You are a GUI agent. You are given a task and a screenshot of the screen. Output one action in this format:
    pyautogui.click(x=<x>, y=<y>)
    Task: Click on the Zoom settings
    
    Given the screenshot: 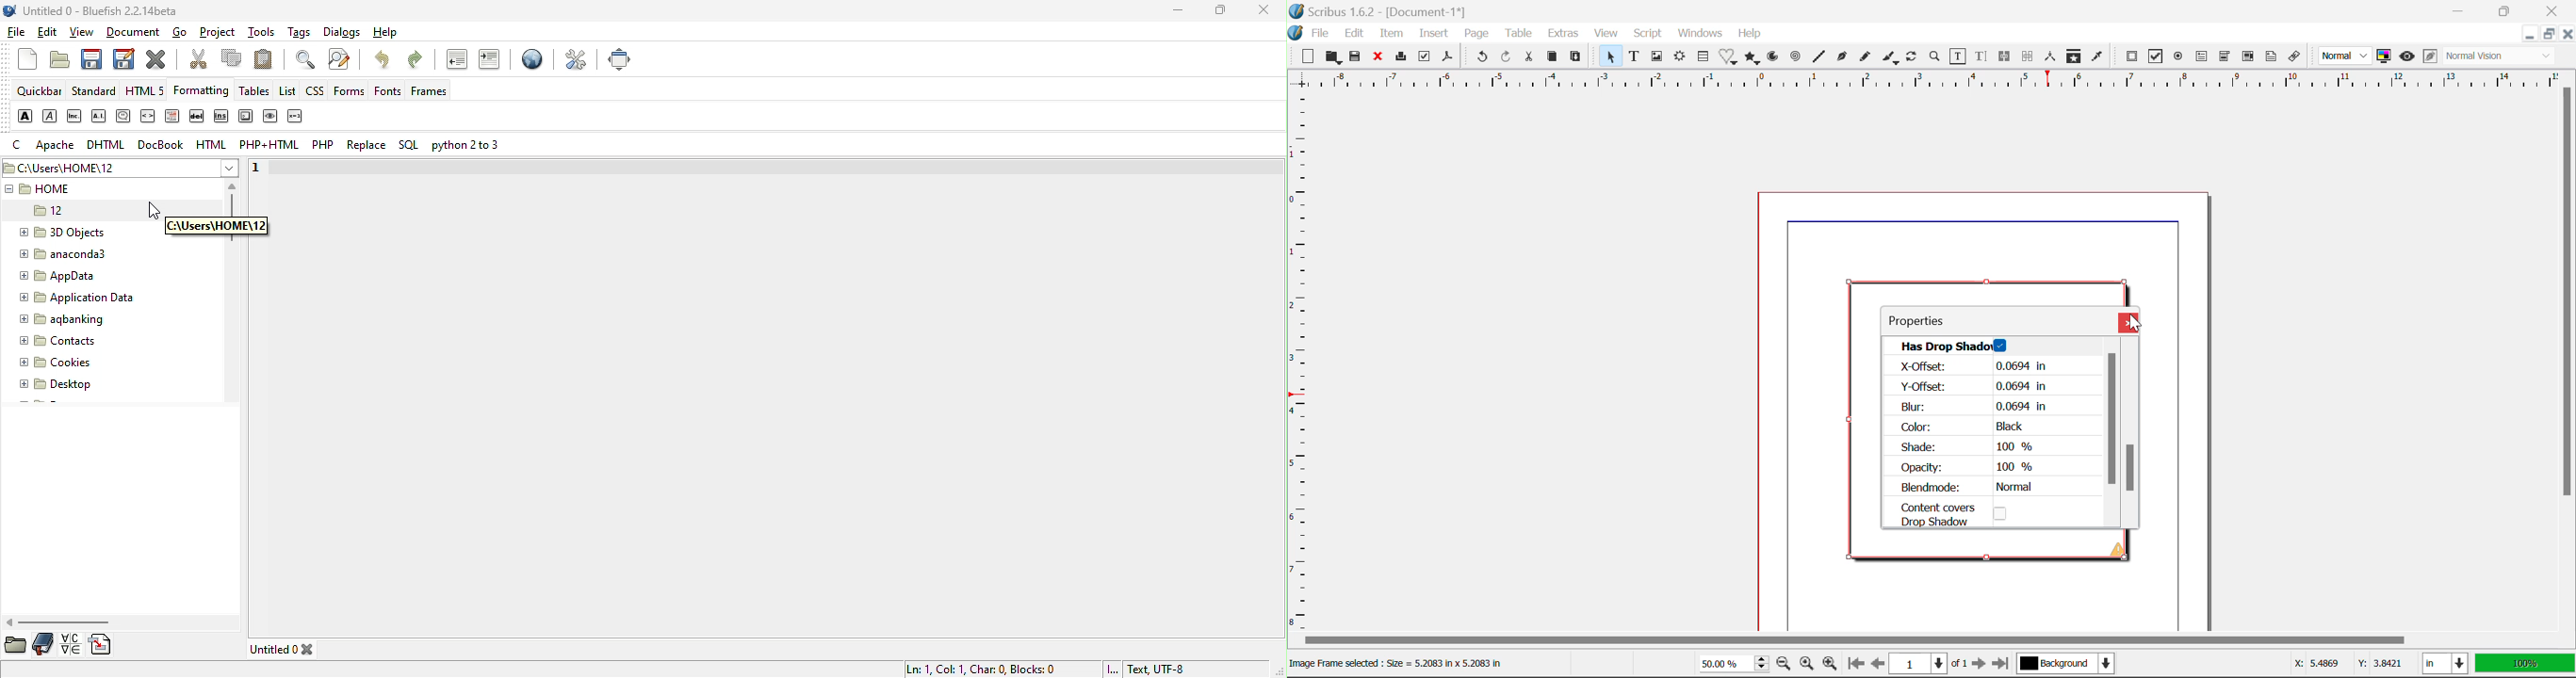 What is the action you would take?
    pyautogui.click(x=1806, y=664)
    